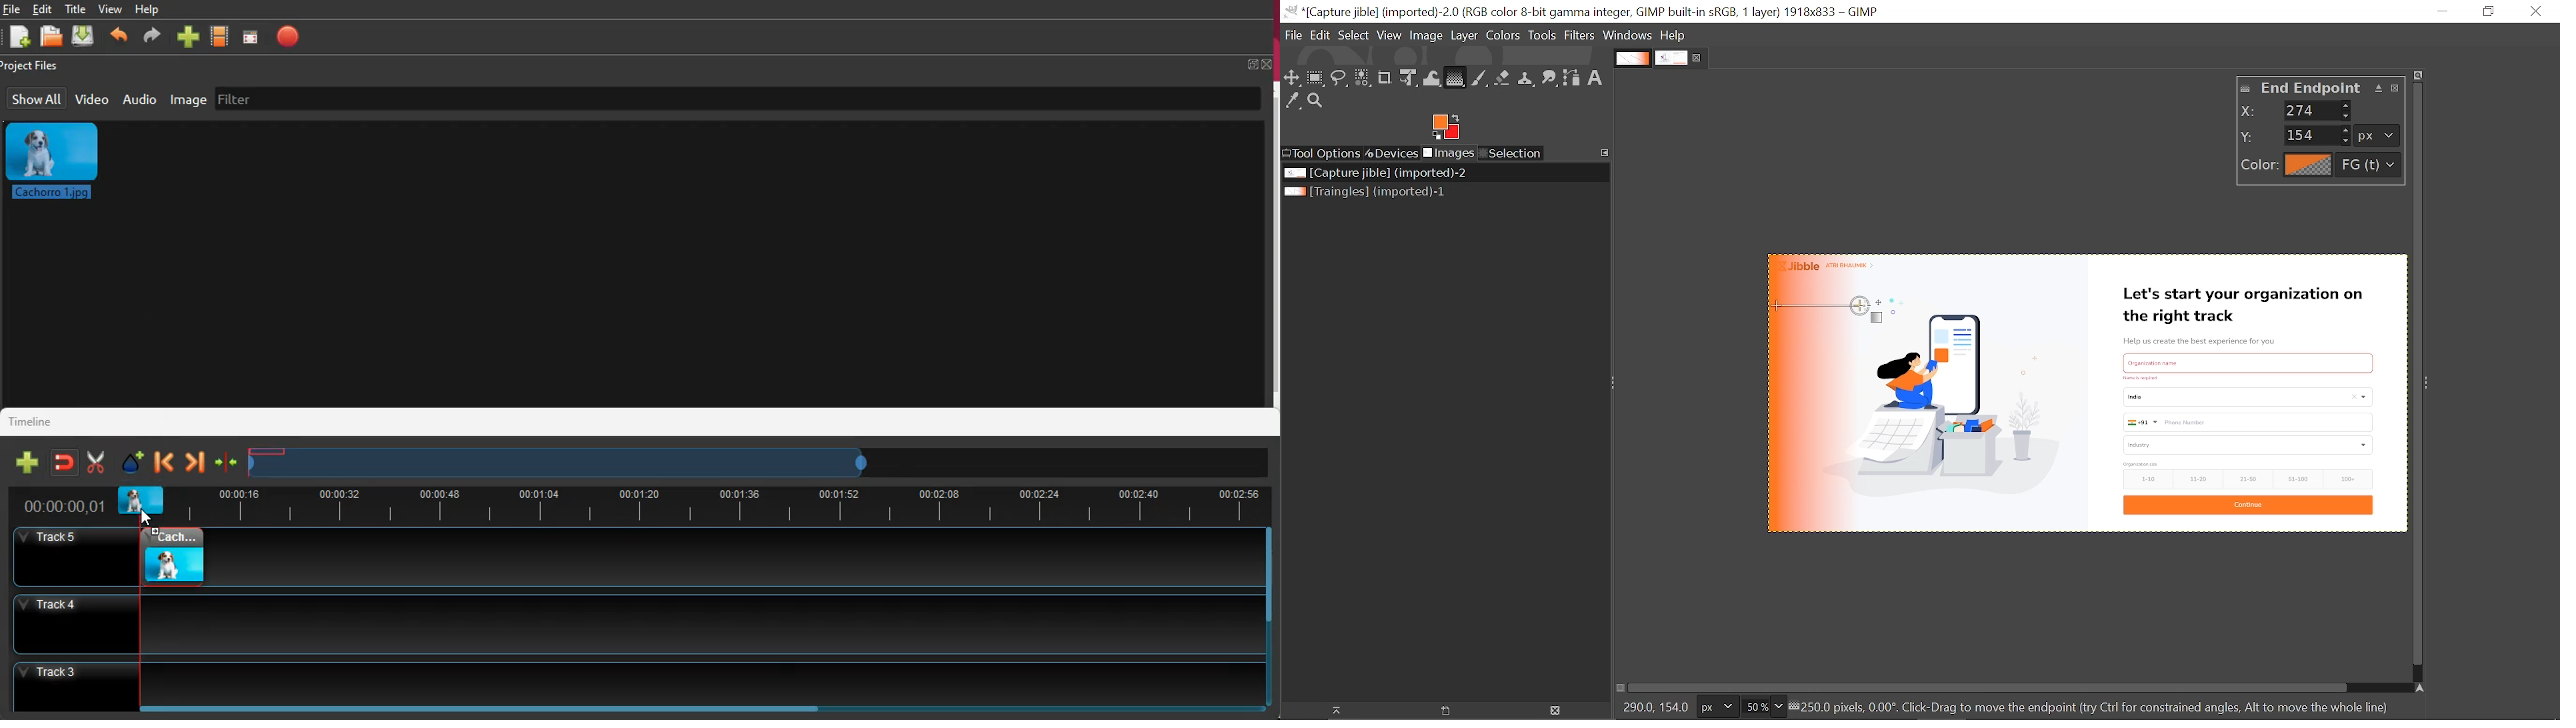 This screenshot has height=728, width=2576. Describe the element at coordinates (1392, 153) in the screenshot. I see `Devices` at that location.